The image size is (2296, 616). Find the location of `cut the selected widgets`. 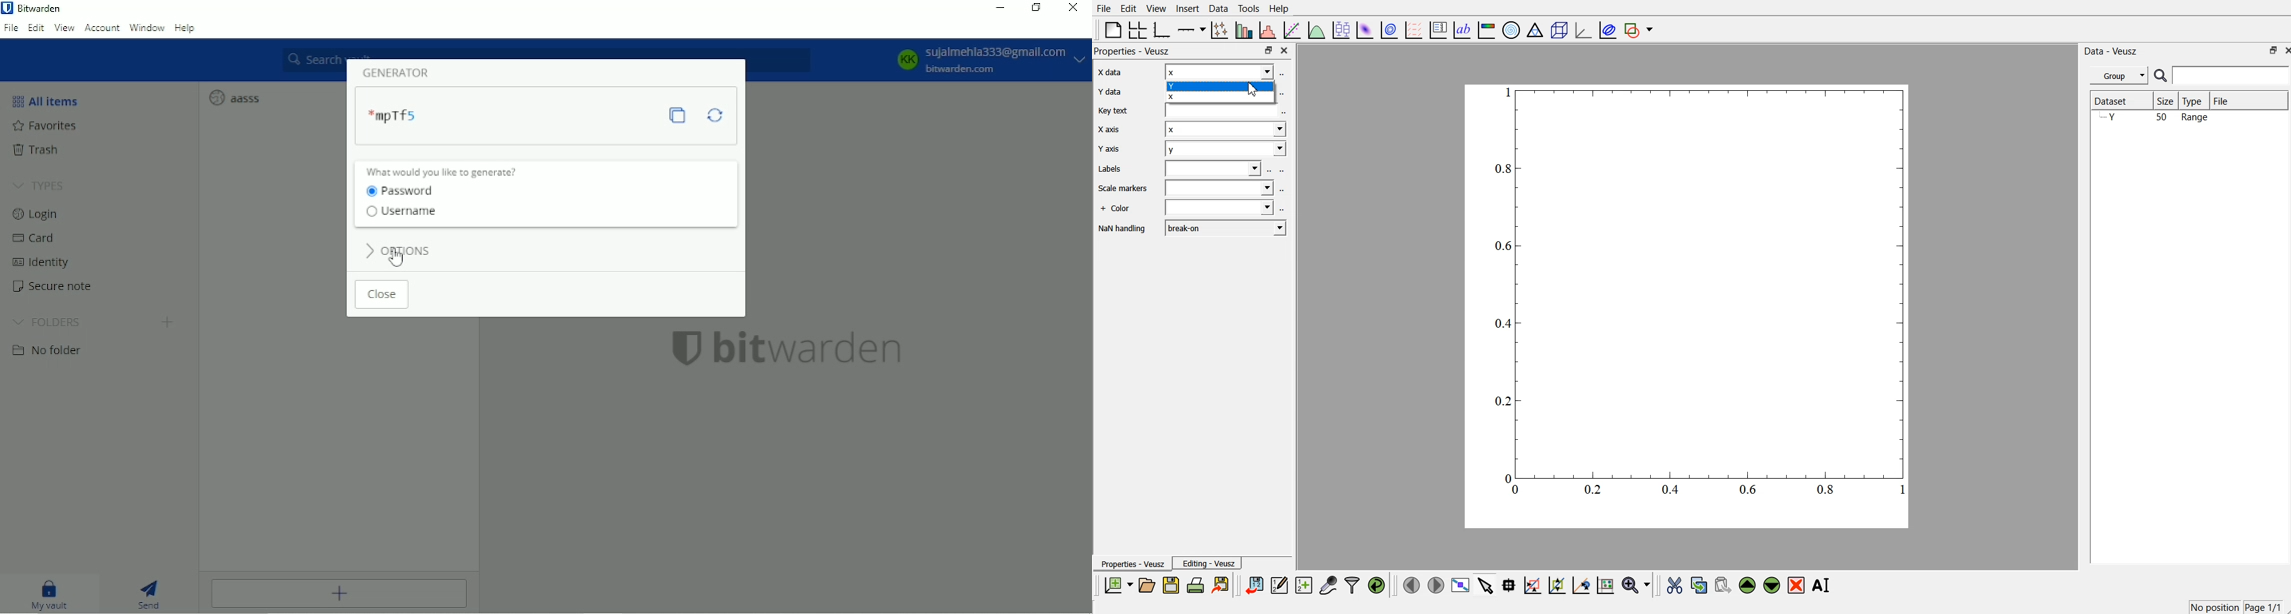

cut the selected widgets is located at coordinates (1676, 585).